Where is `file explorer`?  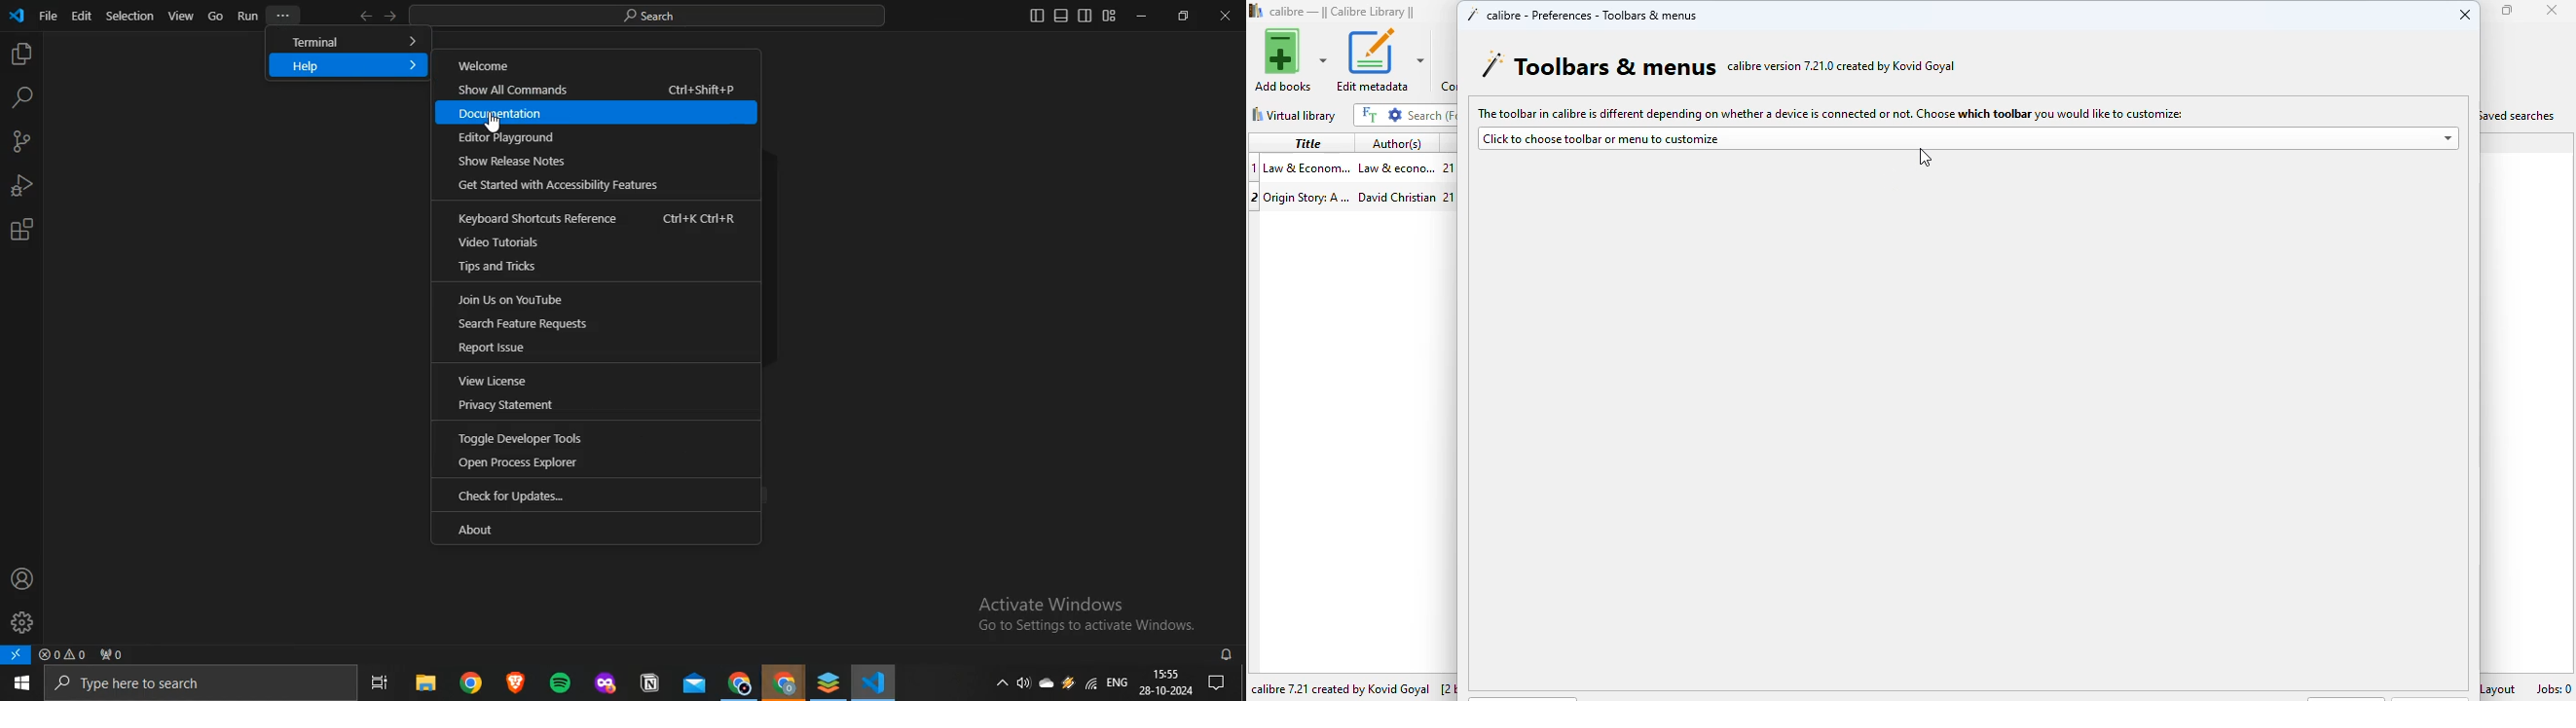
file explorer is located at coordinates (424, 685).